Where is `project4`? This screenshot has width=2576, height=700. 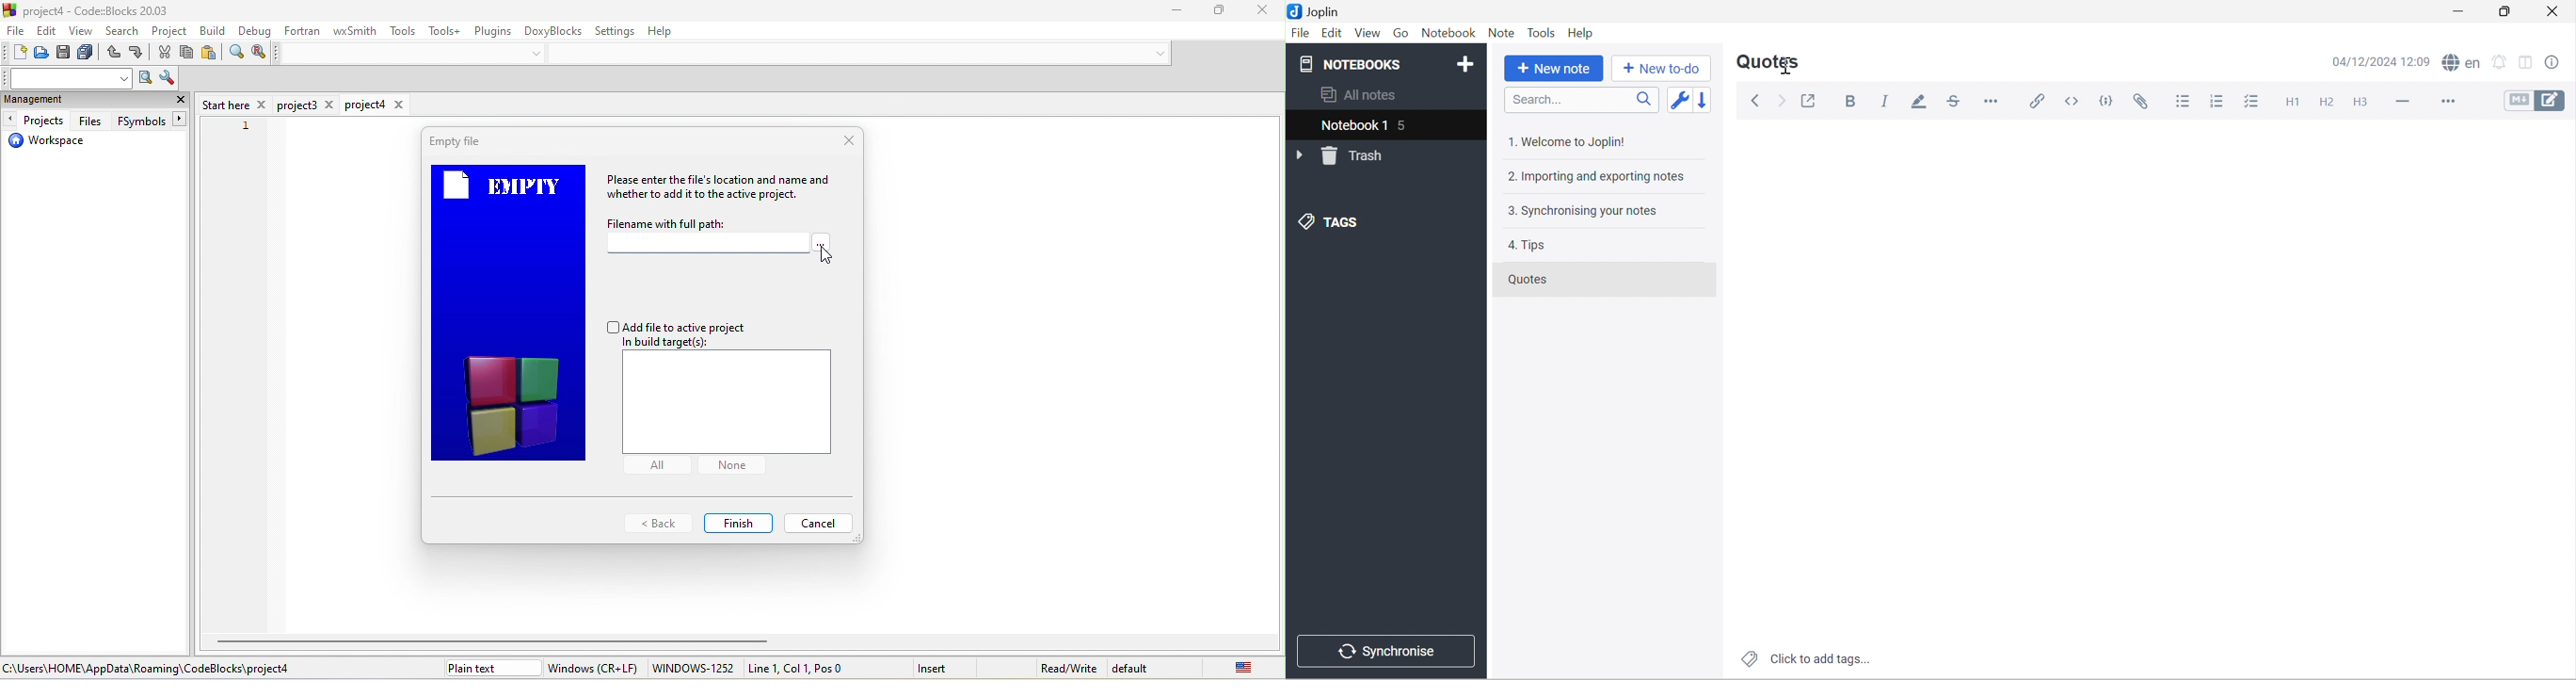 project4 is located at coordinates (376, 105).